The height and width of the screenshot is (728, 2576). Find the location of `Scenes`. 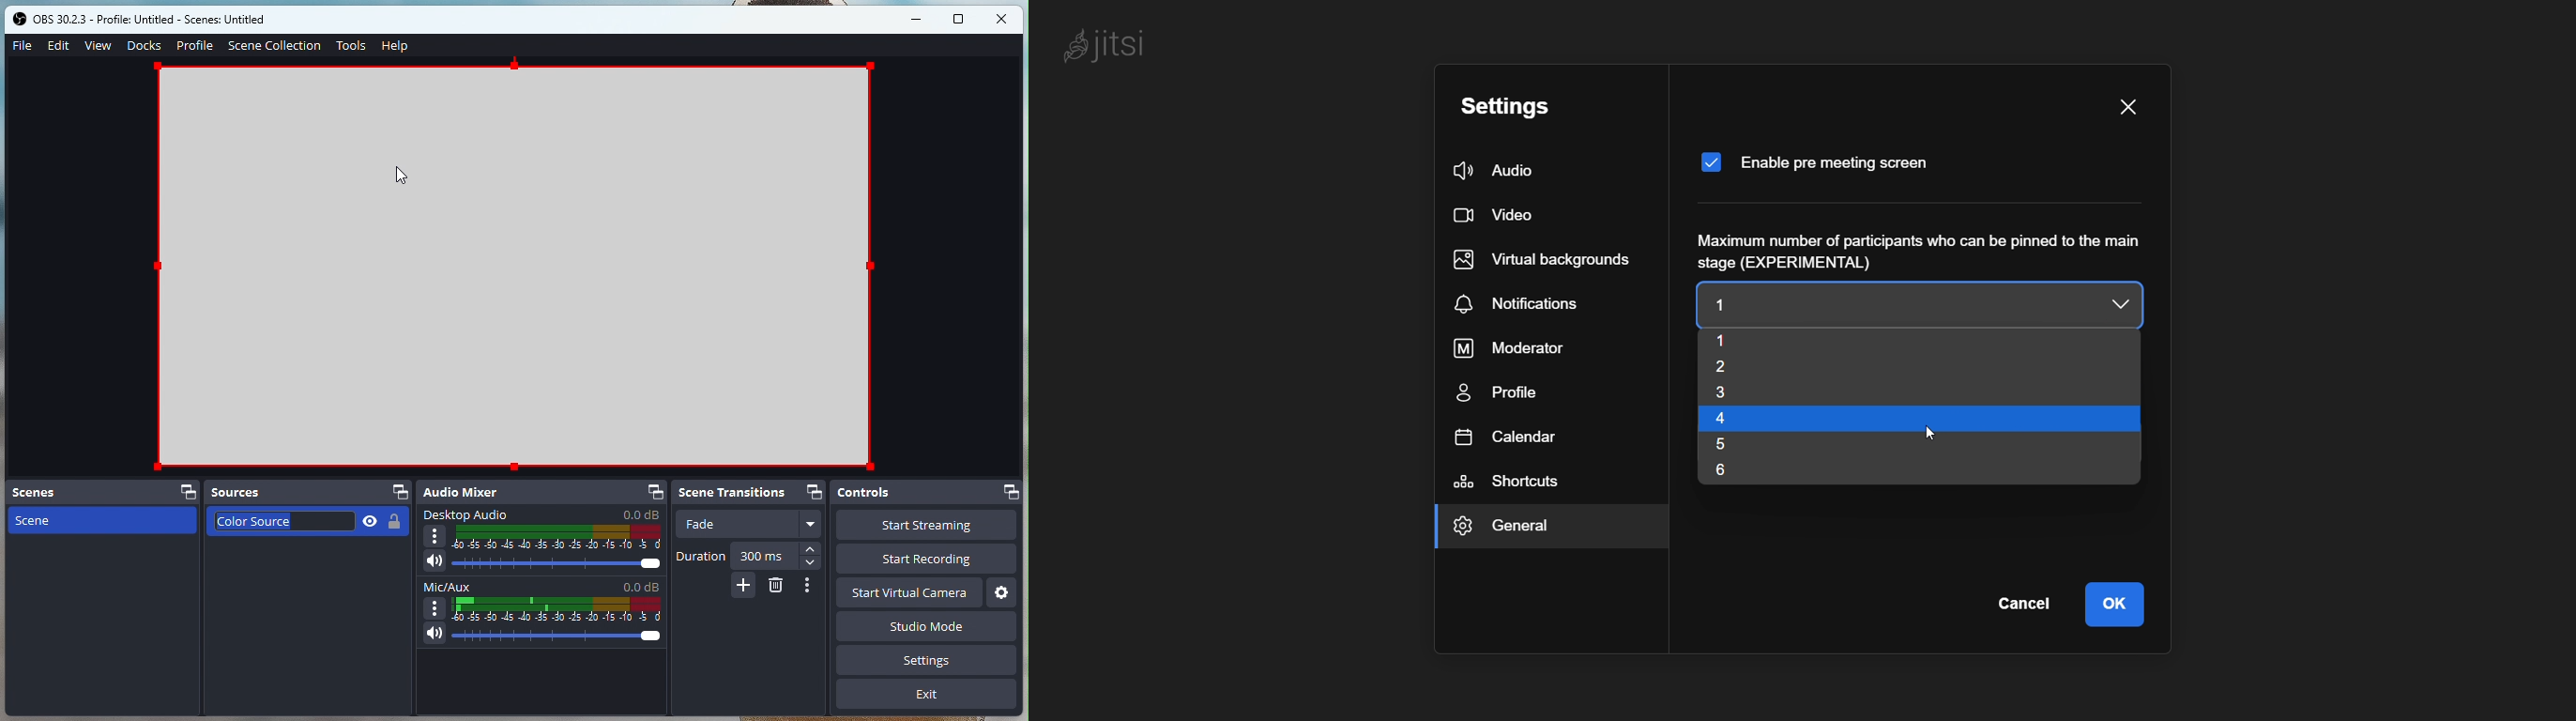

Scenes is located at coordinates (102, 492).